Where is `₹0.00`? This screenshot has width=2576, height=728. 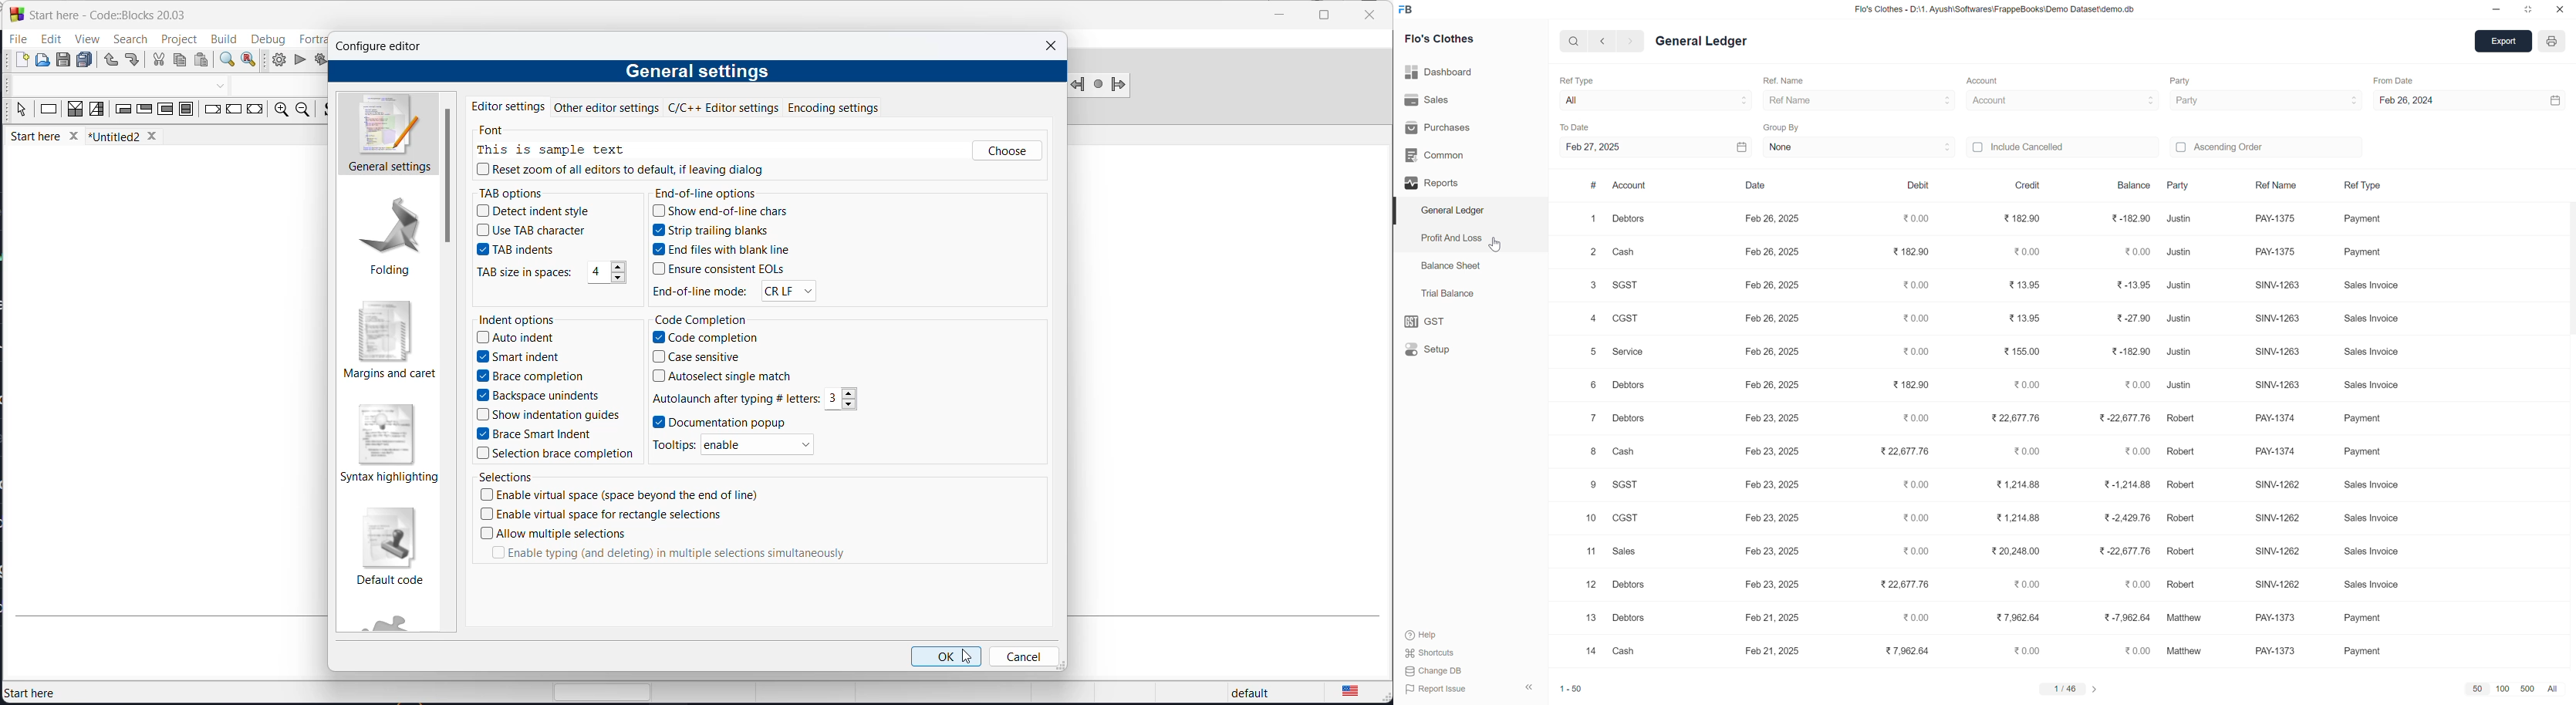
₹0.00 is located at coordinates (2027, 649).